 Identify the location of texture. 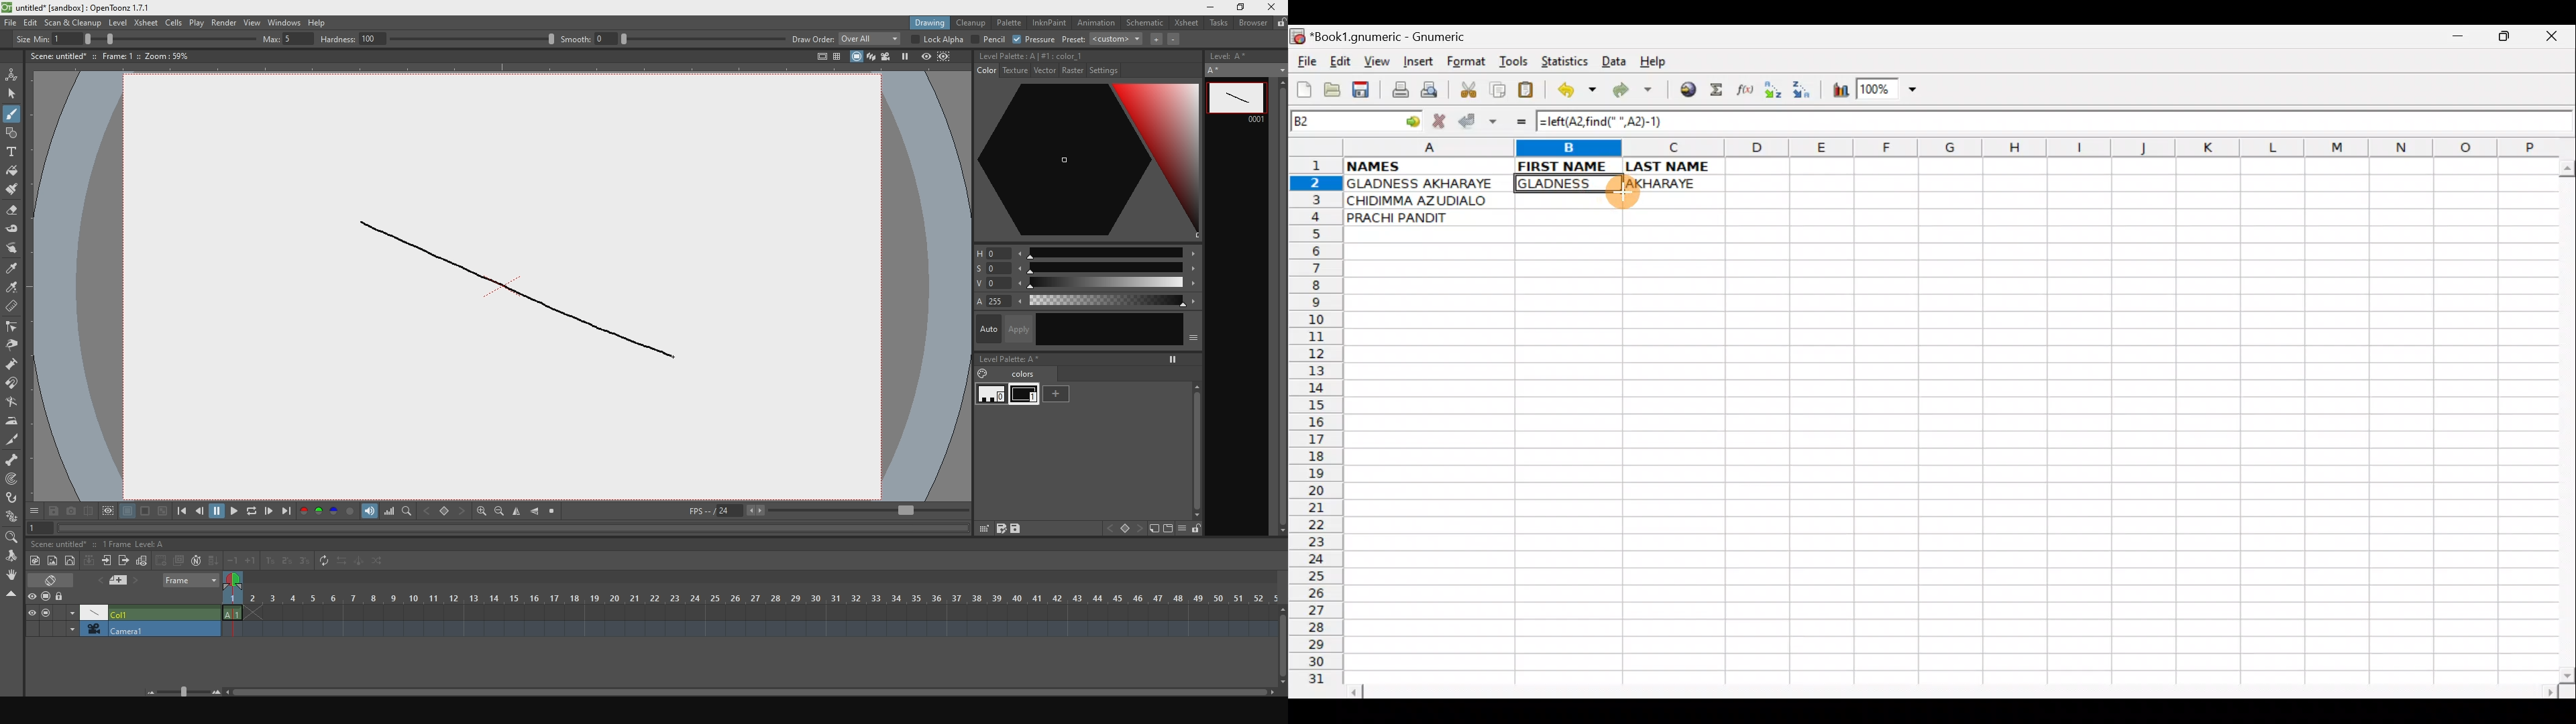
(1014, 70).